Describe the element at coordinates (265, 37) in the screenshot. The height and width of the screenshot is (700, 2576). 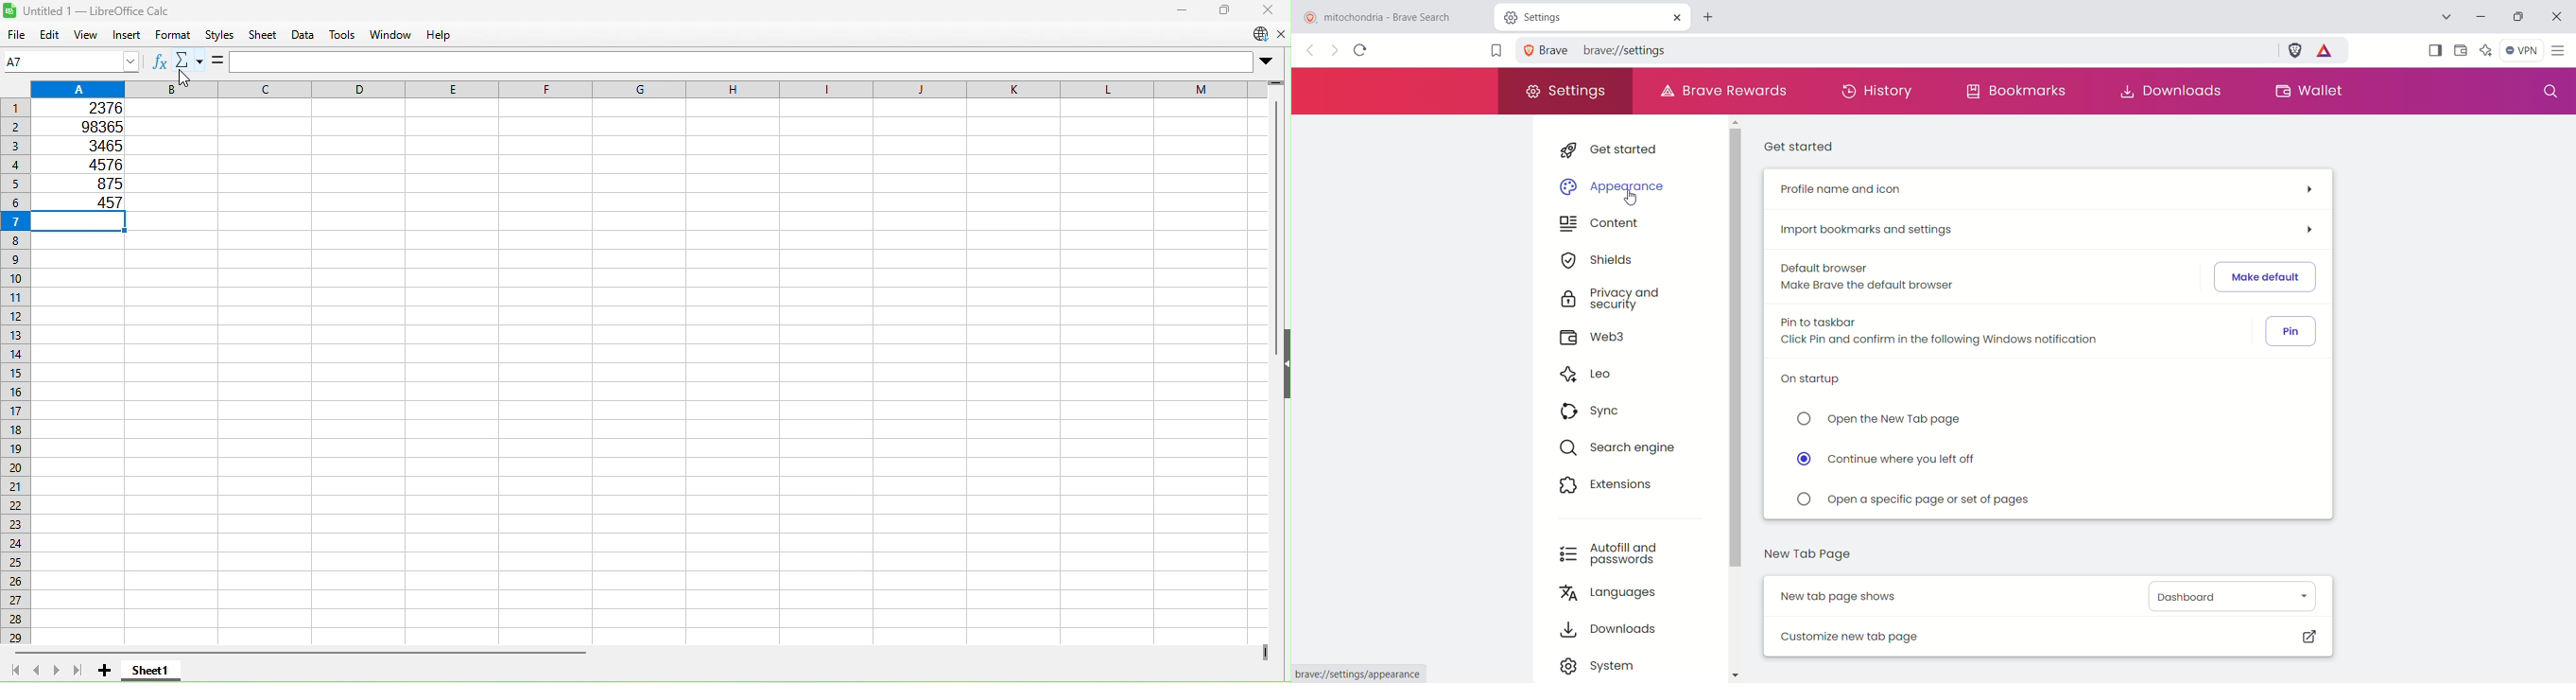
I see `Sheet` at that location.